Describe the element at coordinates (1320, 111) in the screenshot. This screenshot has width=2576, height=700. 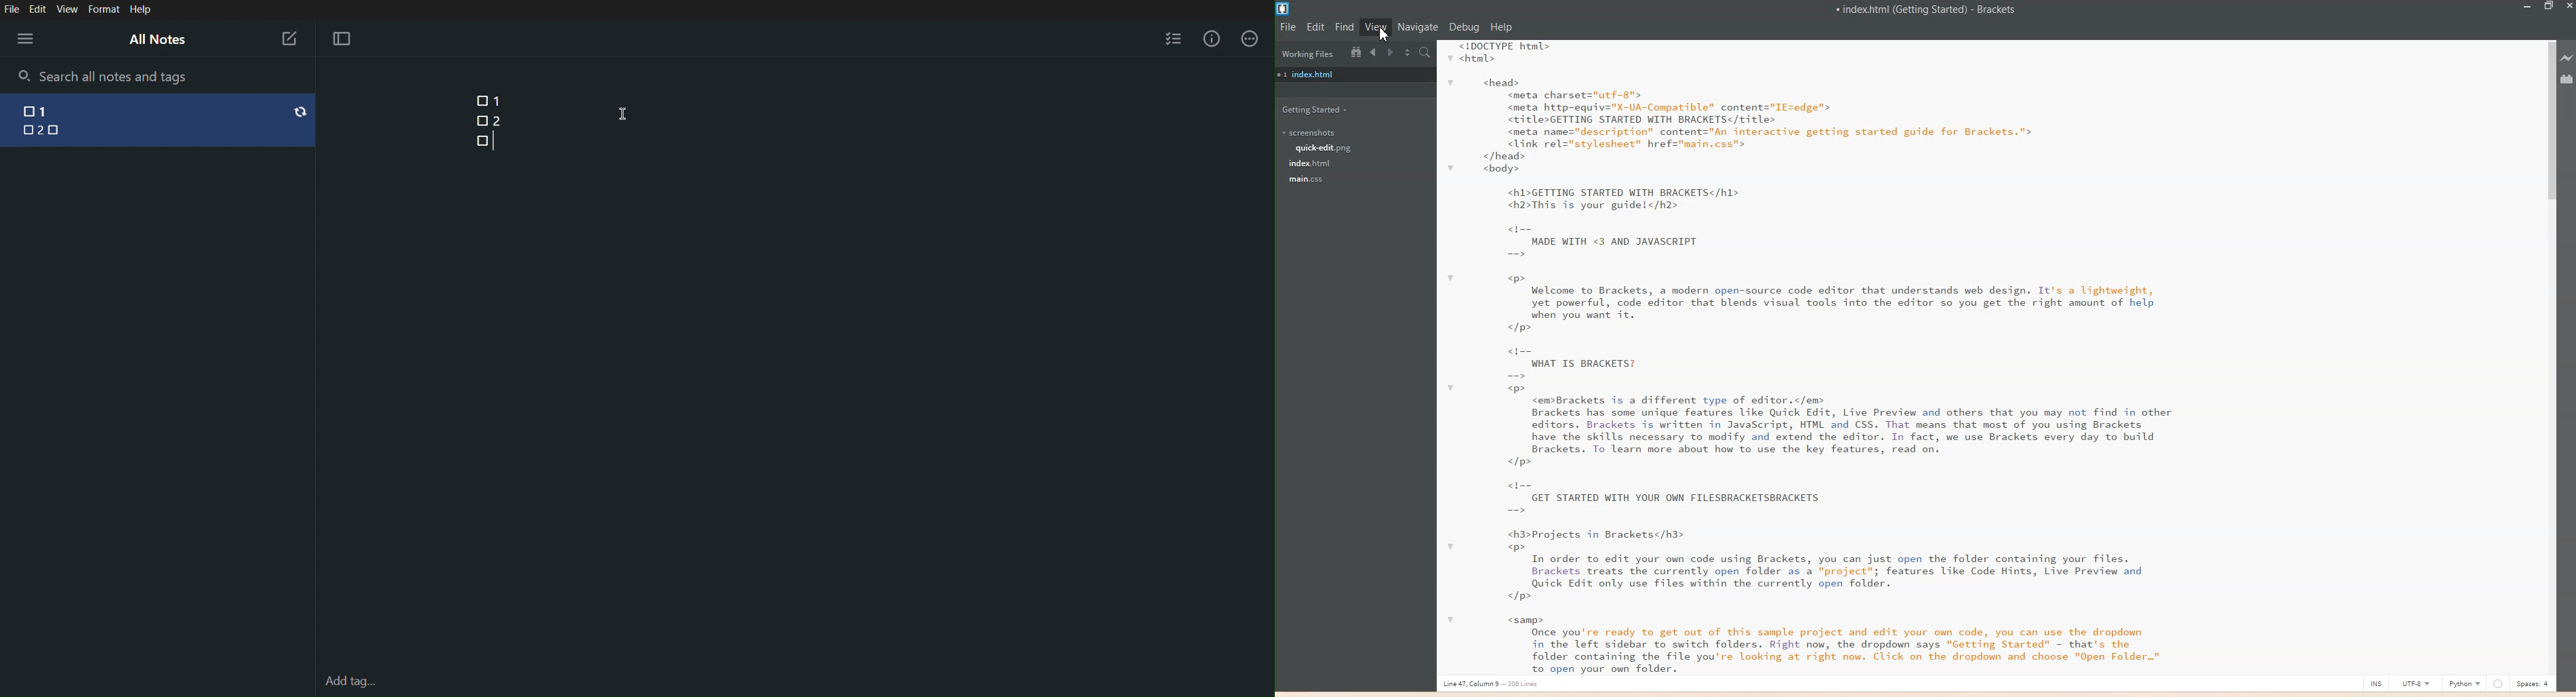
I see `Getting Started` at that location.